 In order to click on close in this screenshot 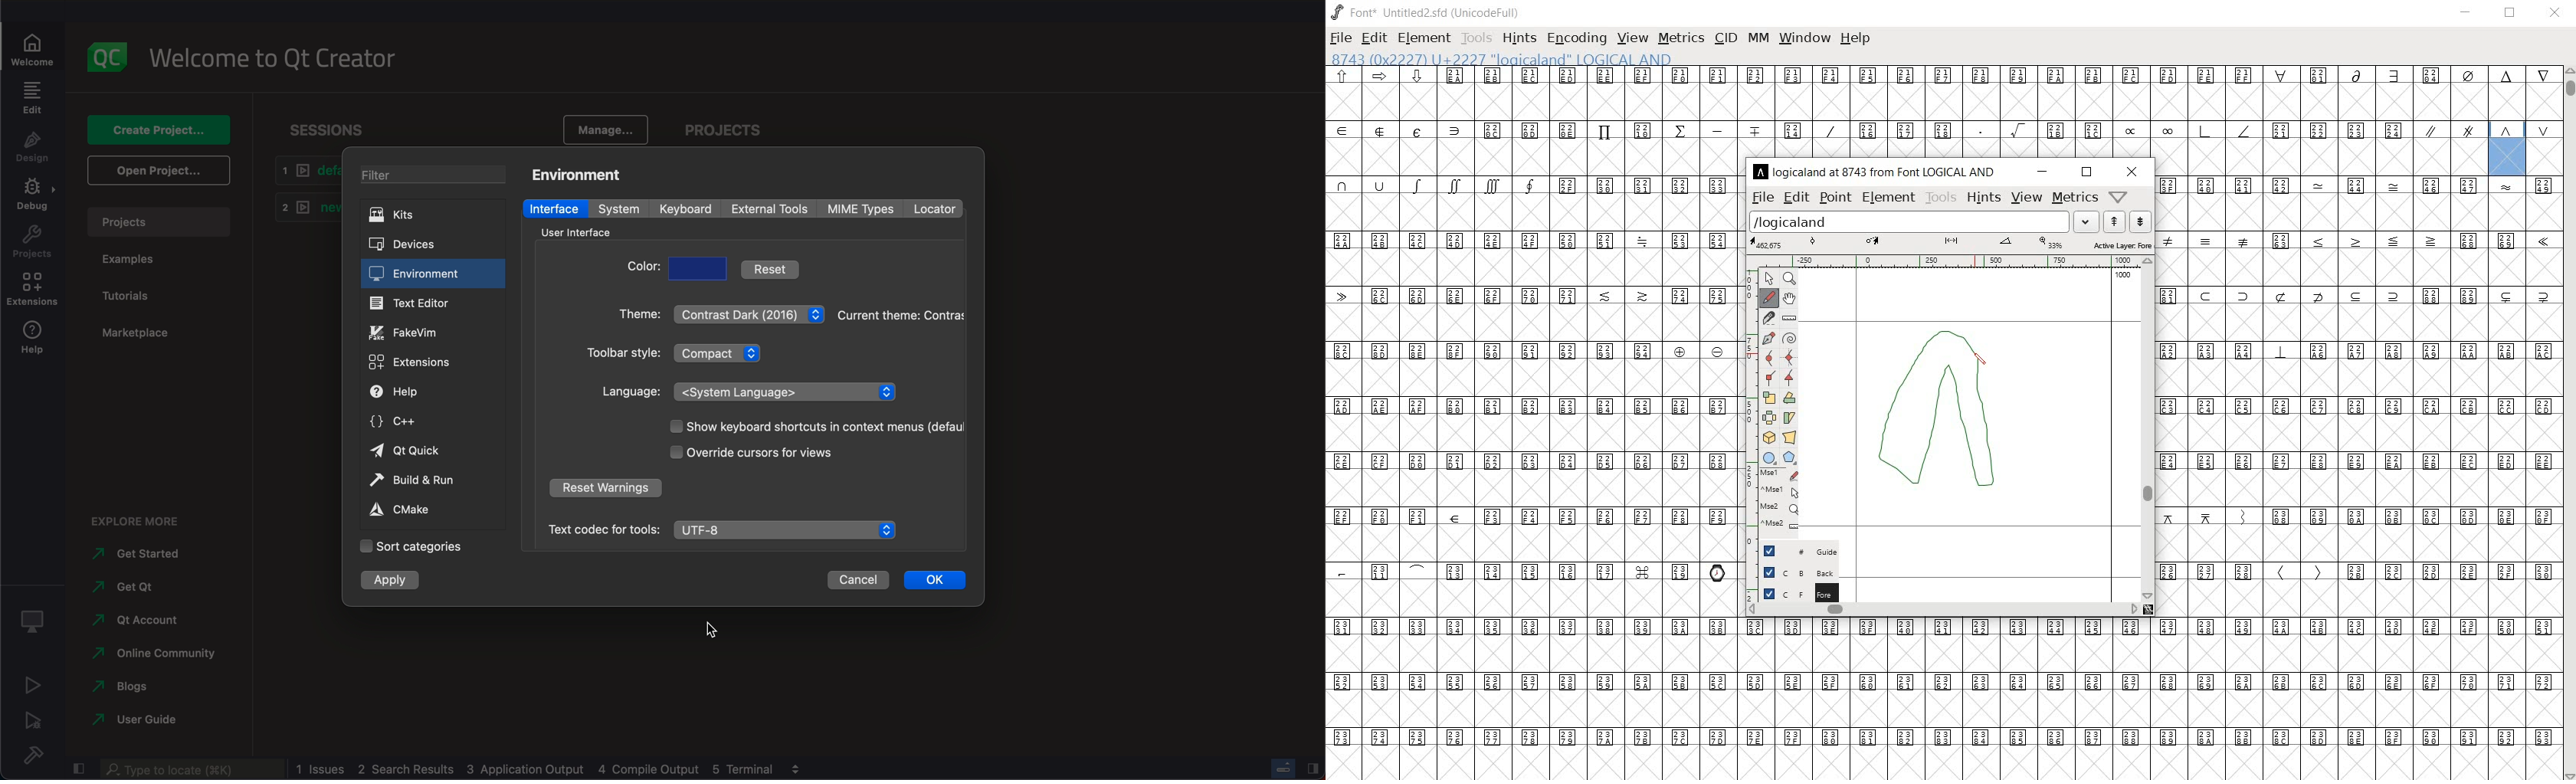, I will do `click(2558, 13)`.